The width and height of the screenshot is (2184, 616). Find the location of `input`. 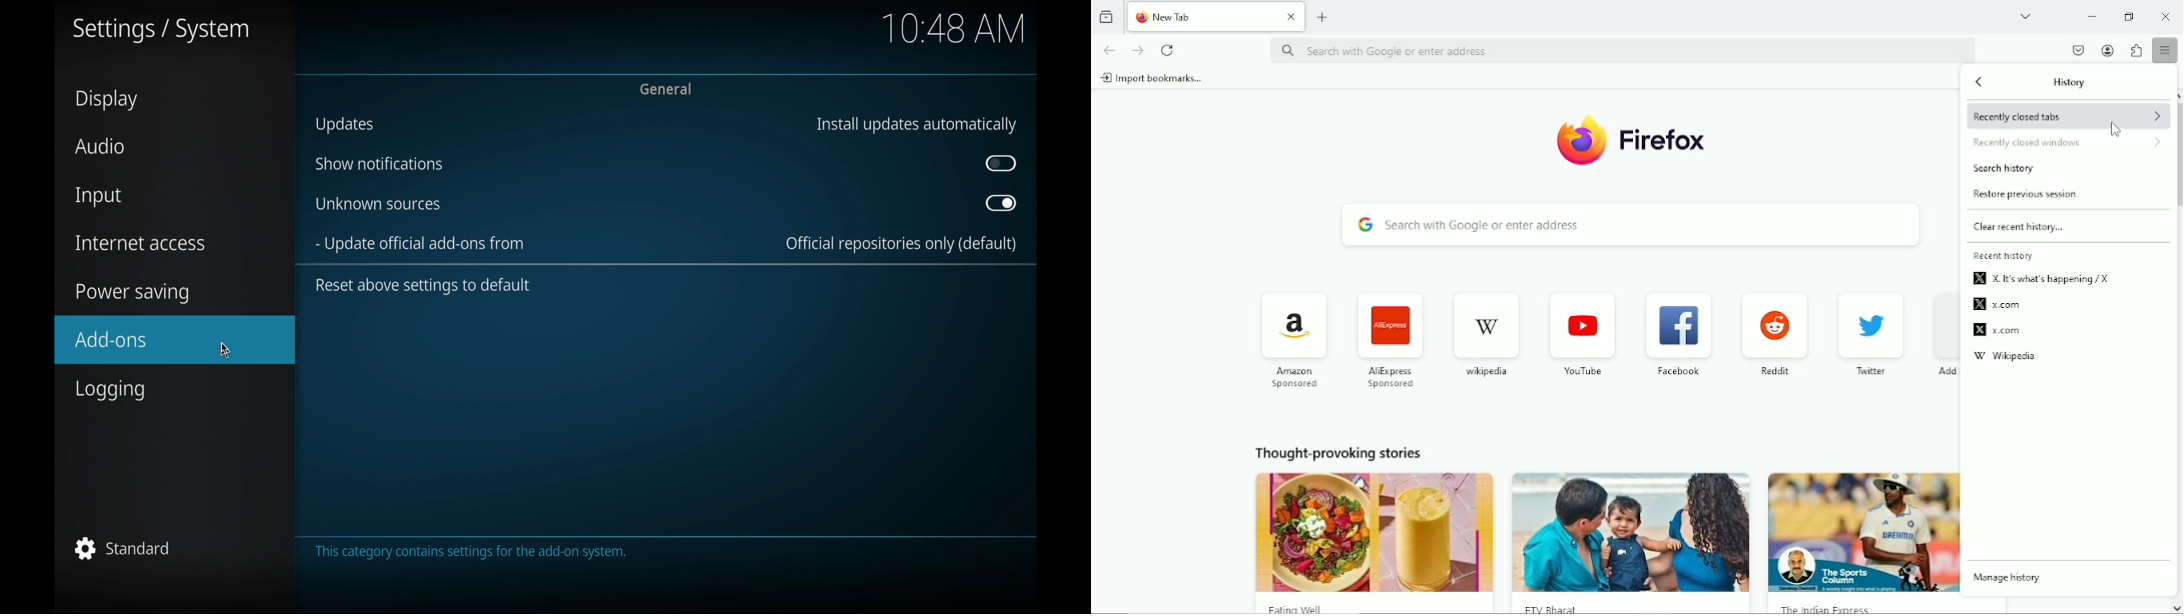

input is located at coordinates (99, 197).